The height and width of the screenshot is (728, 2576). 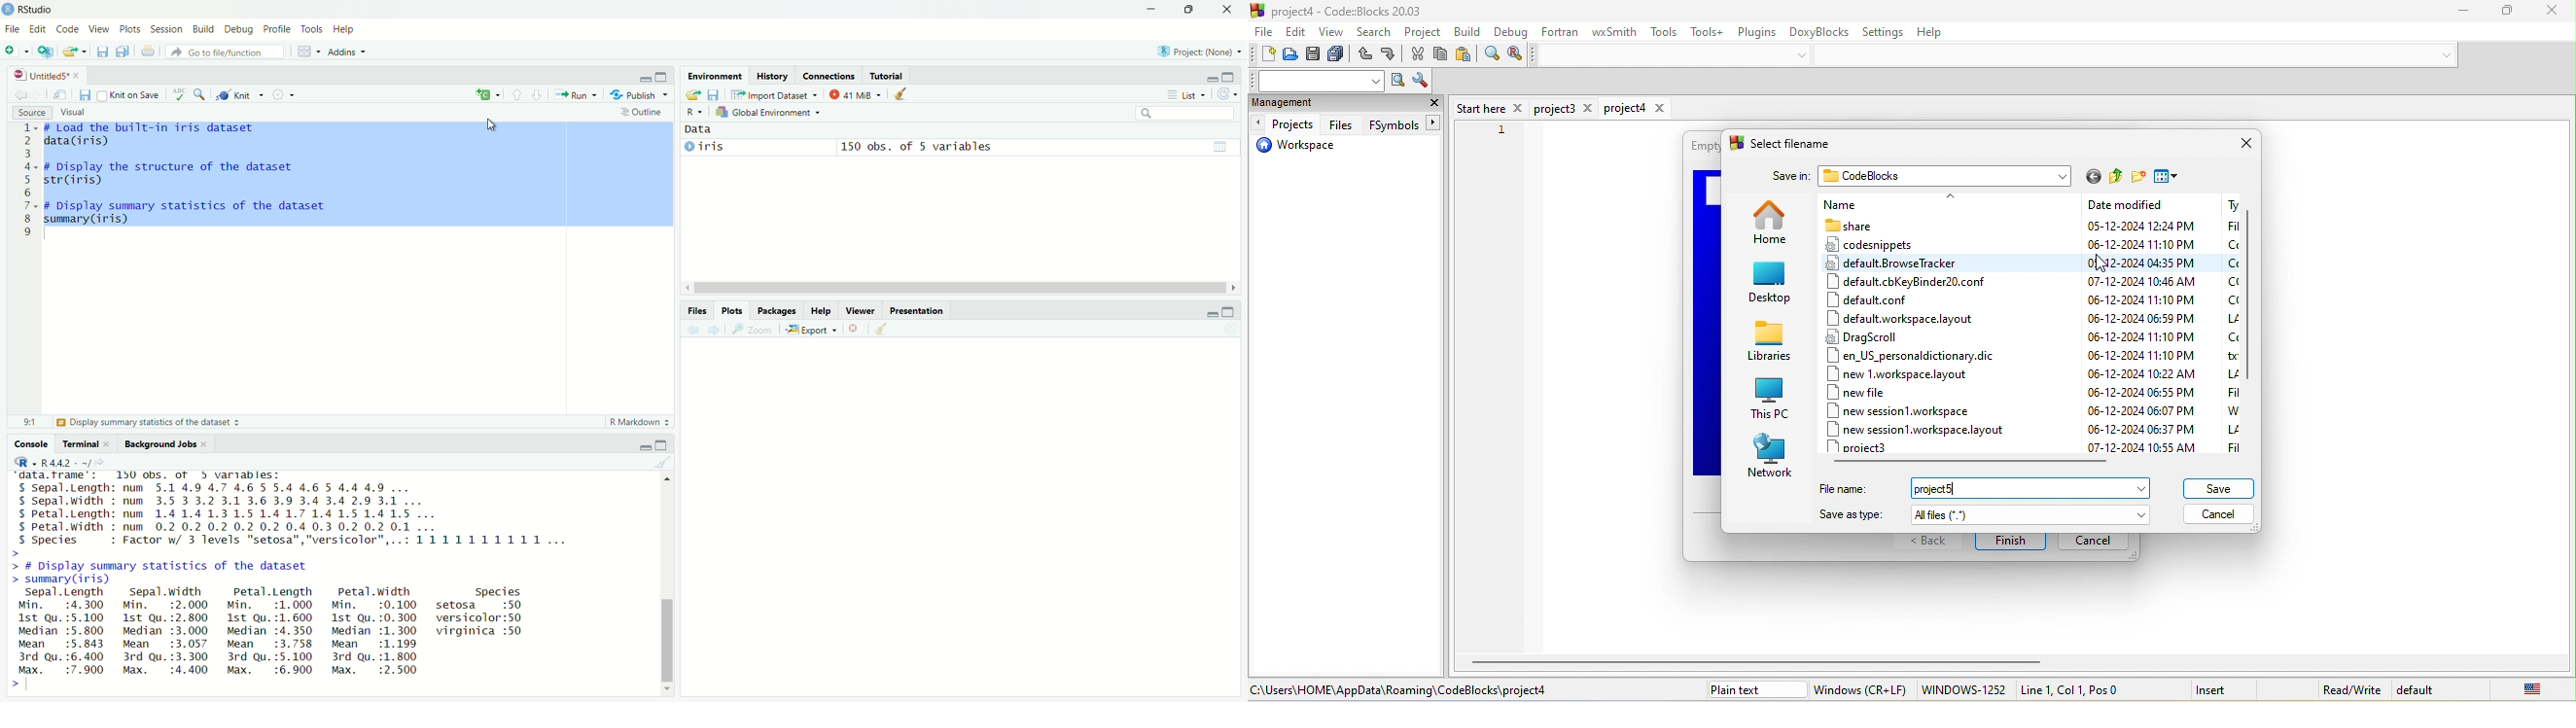 I want to click on default browser tracker, so click(x=1901, y=265).